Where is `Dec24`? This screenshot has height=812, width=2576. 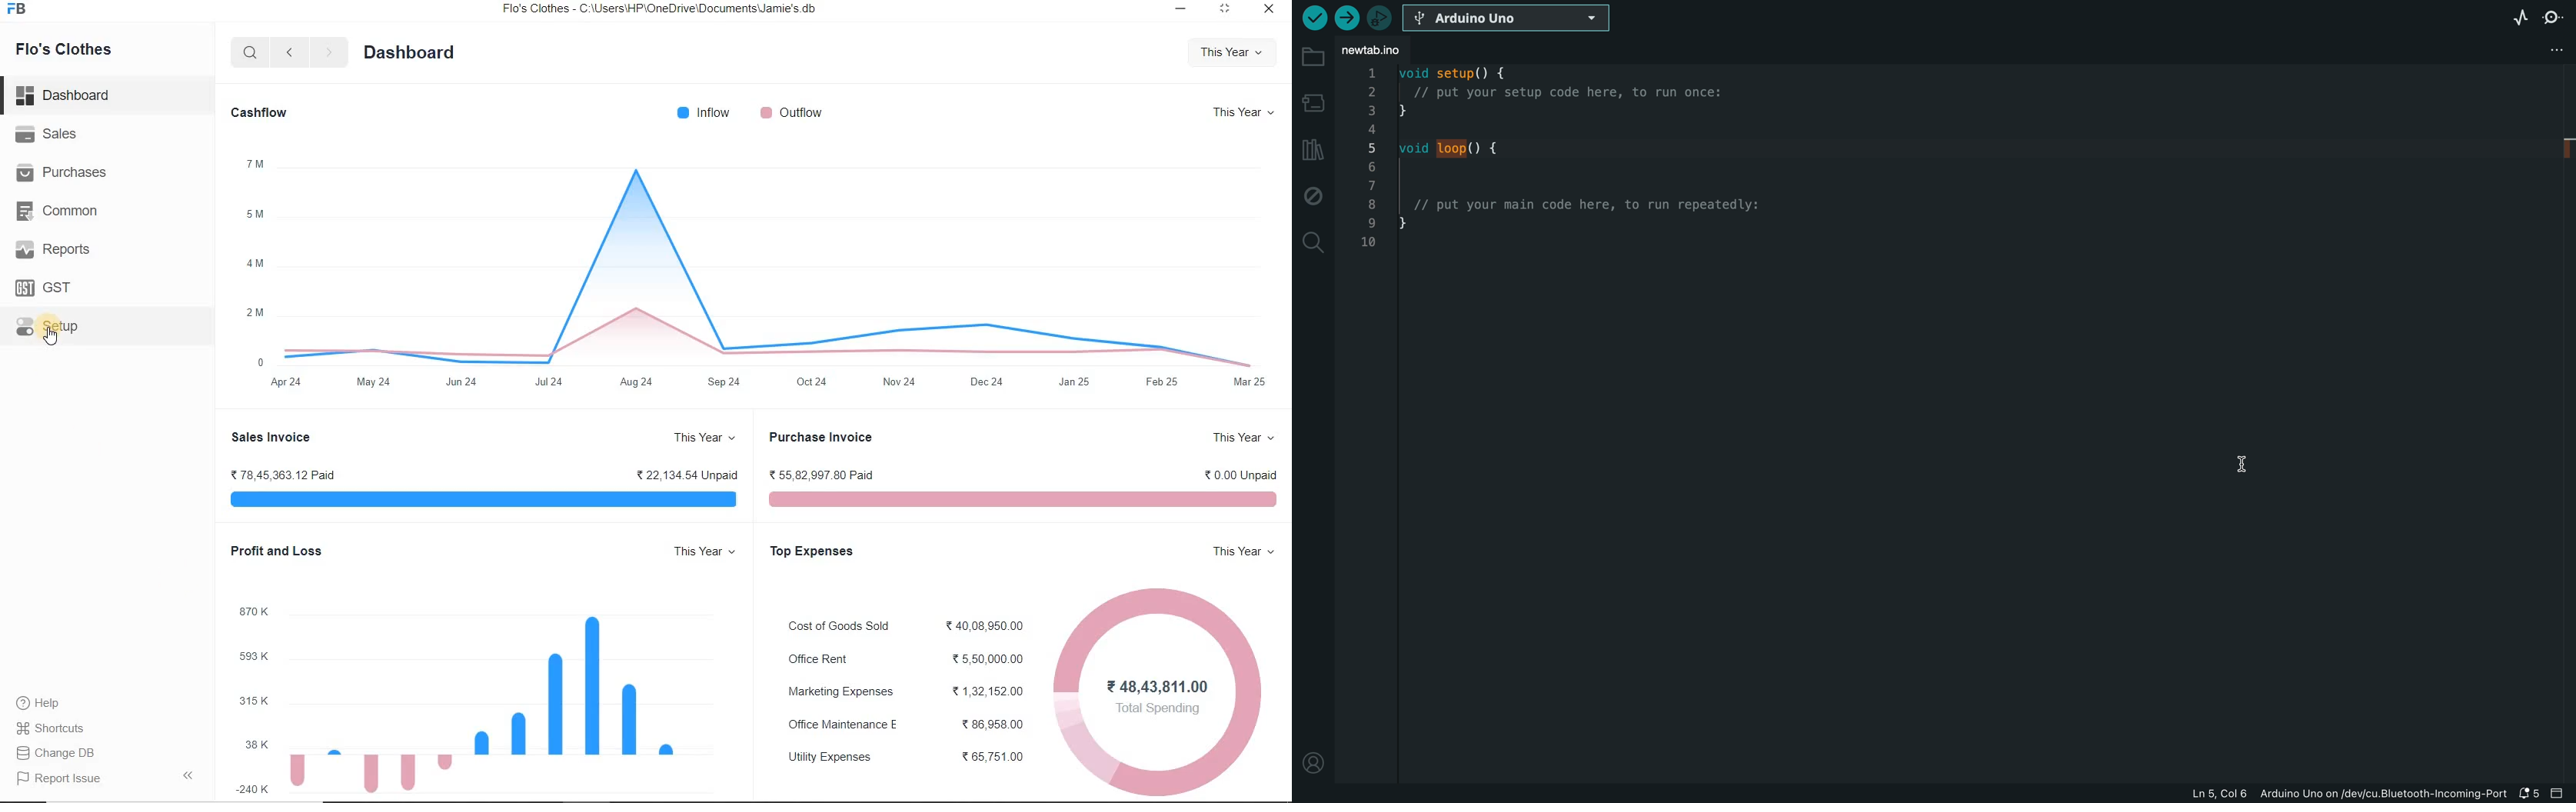 Dec24 is located at coordinates (987, 383).